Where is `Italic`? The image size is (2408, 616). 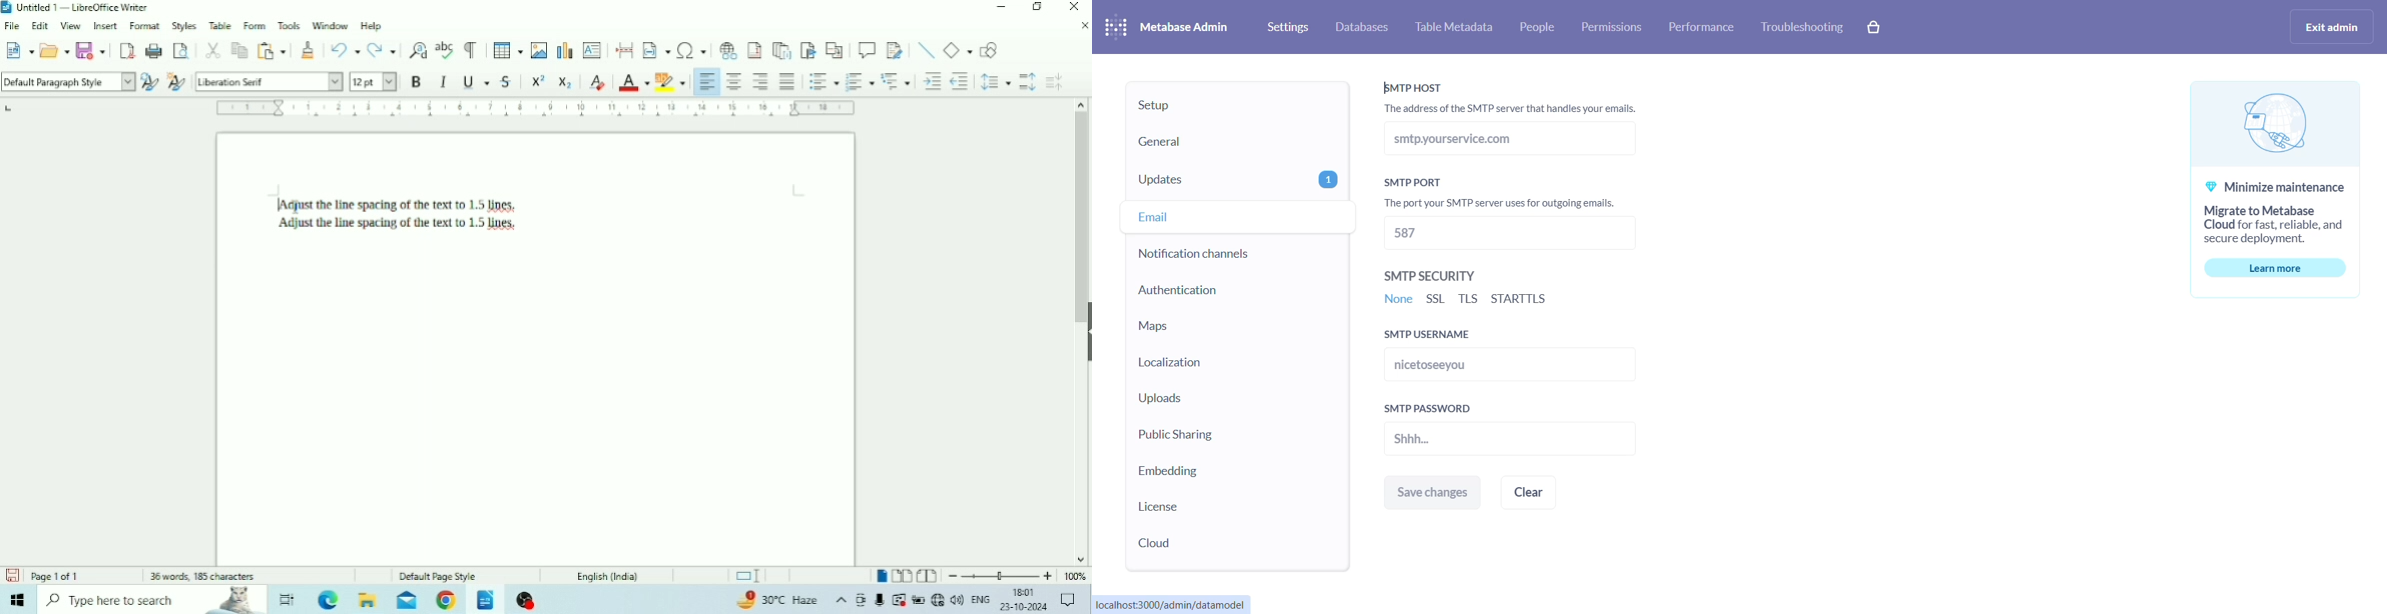 Italic is located at coordinates (444, 82).